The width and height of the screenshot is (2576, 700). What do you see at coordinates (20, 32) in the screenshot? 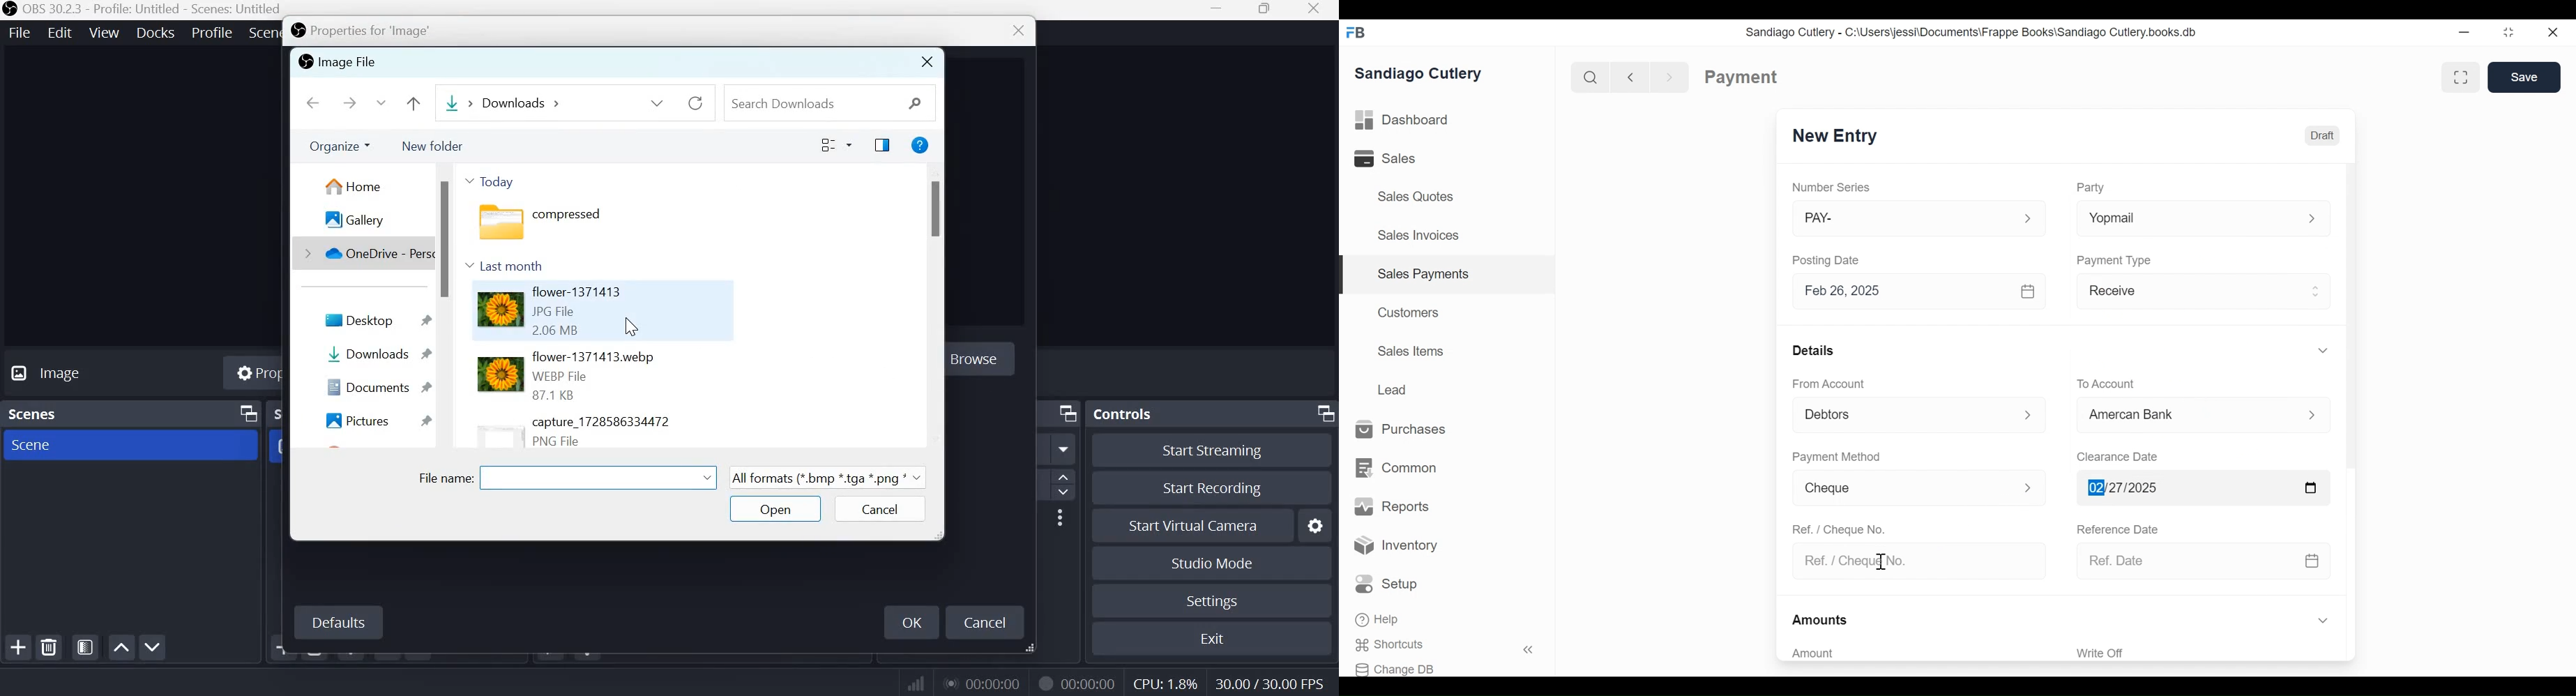
I see `file` at bounding box center [20, 32].